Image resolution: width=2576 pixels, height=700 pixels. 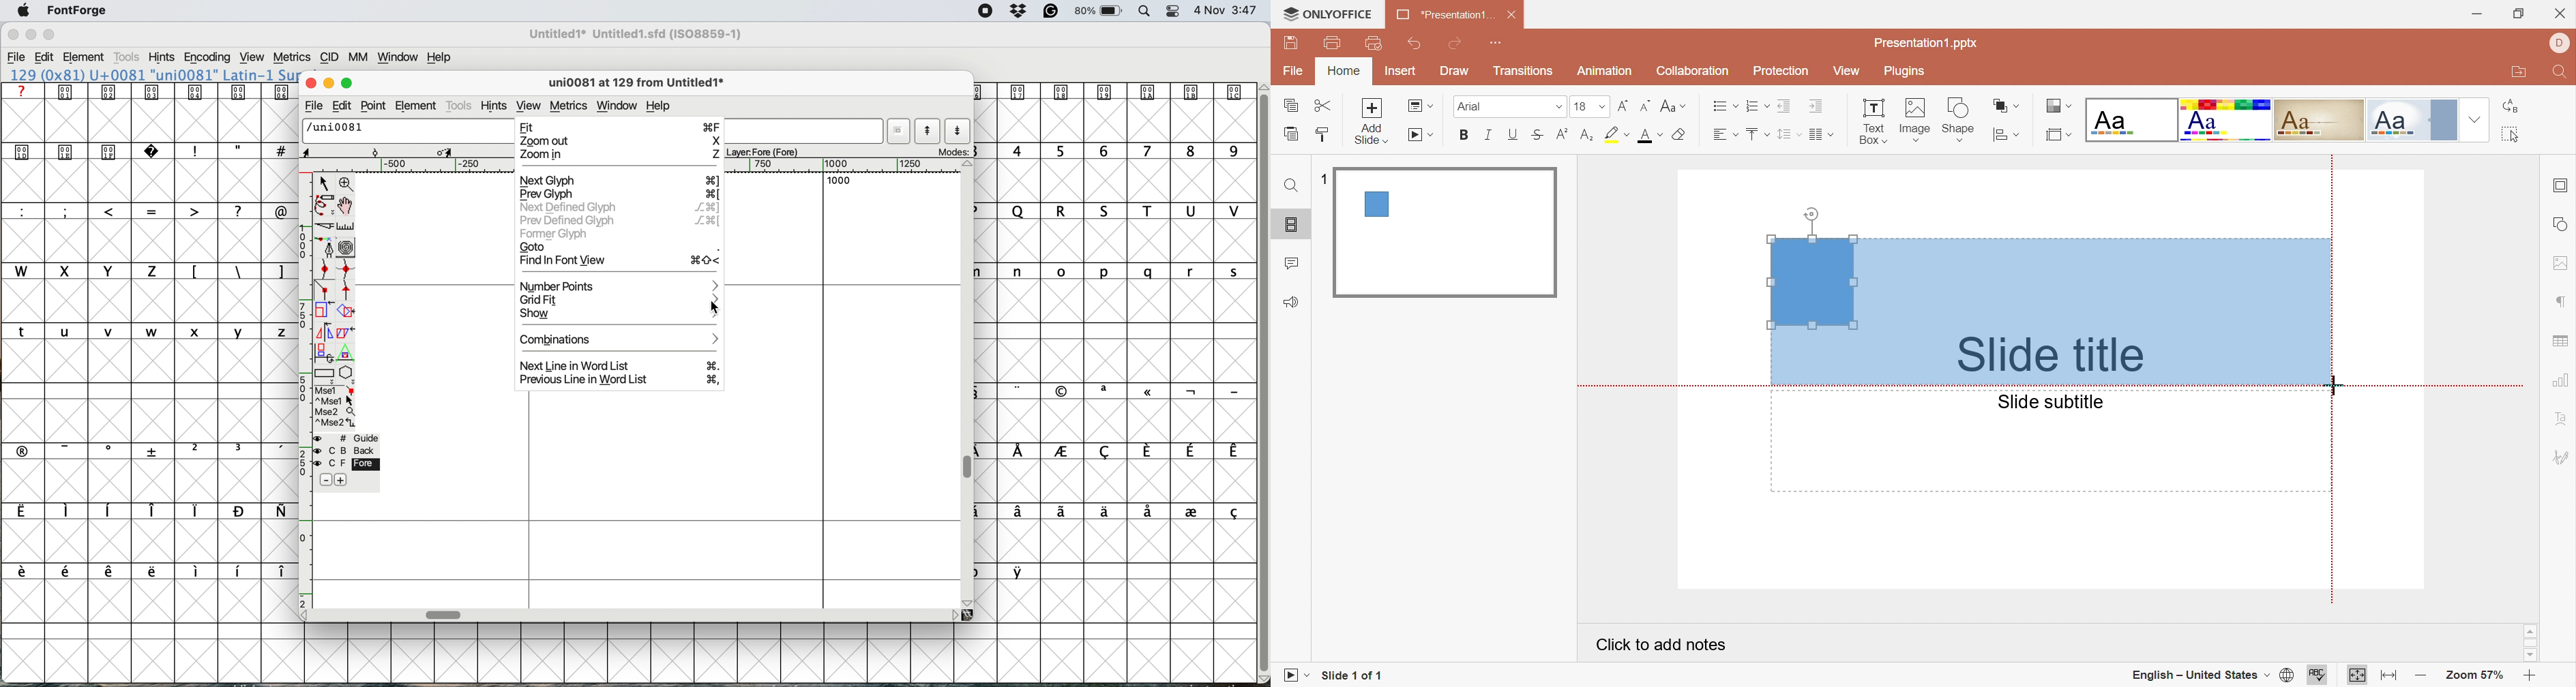 What do you see at coordinates (2528, 656) in the screenshot?
I see `Scroll down` at bounding box center [2528, 656].